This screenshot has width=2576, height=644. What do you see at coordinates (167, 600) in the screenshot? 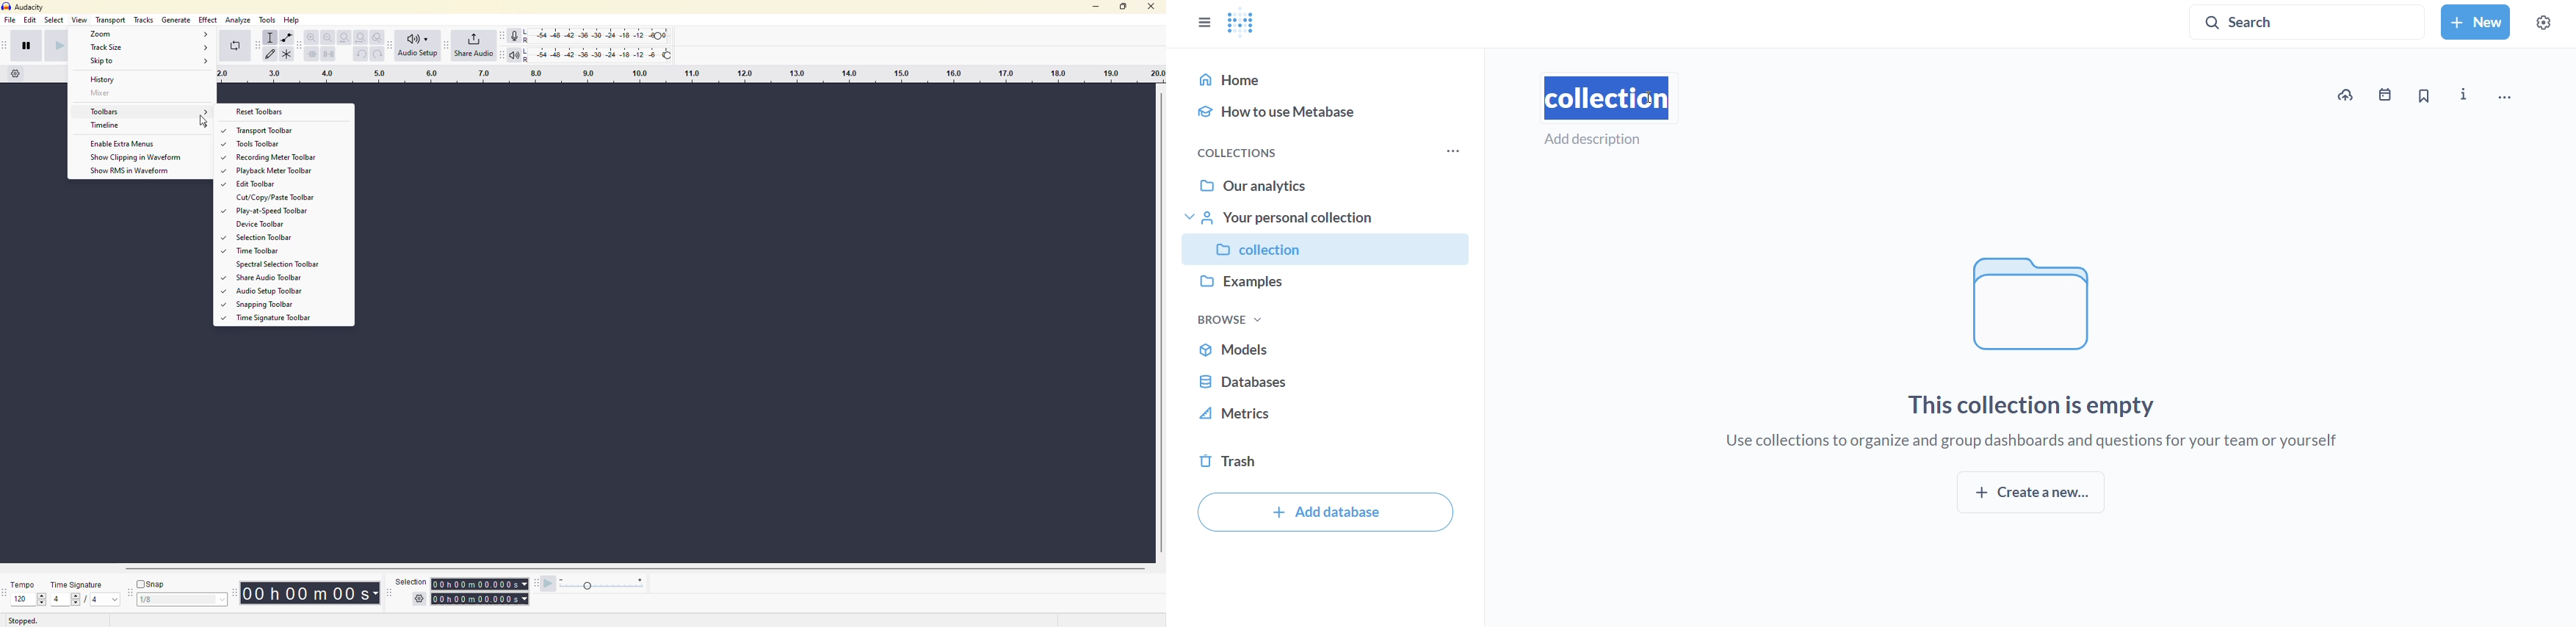
I see `values` at bounding box center [167, 600].